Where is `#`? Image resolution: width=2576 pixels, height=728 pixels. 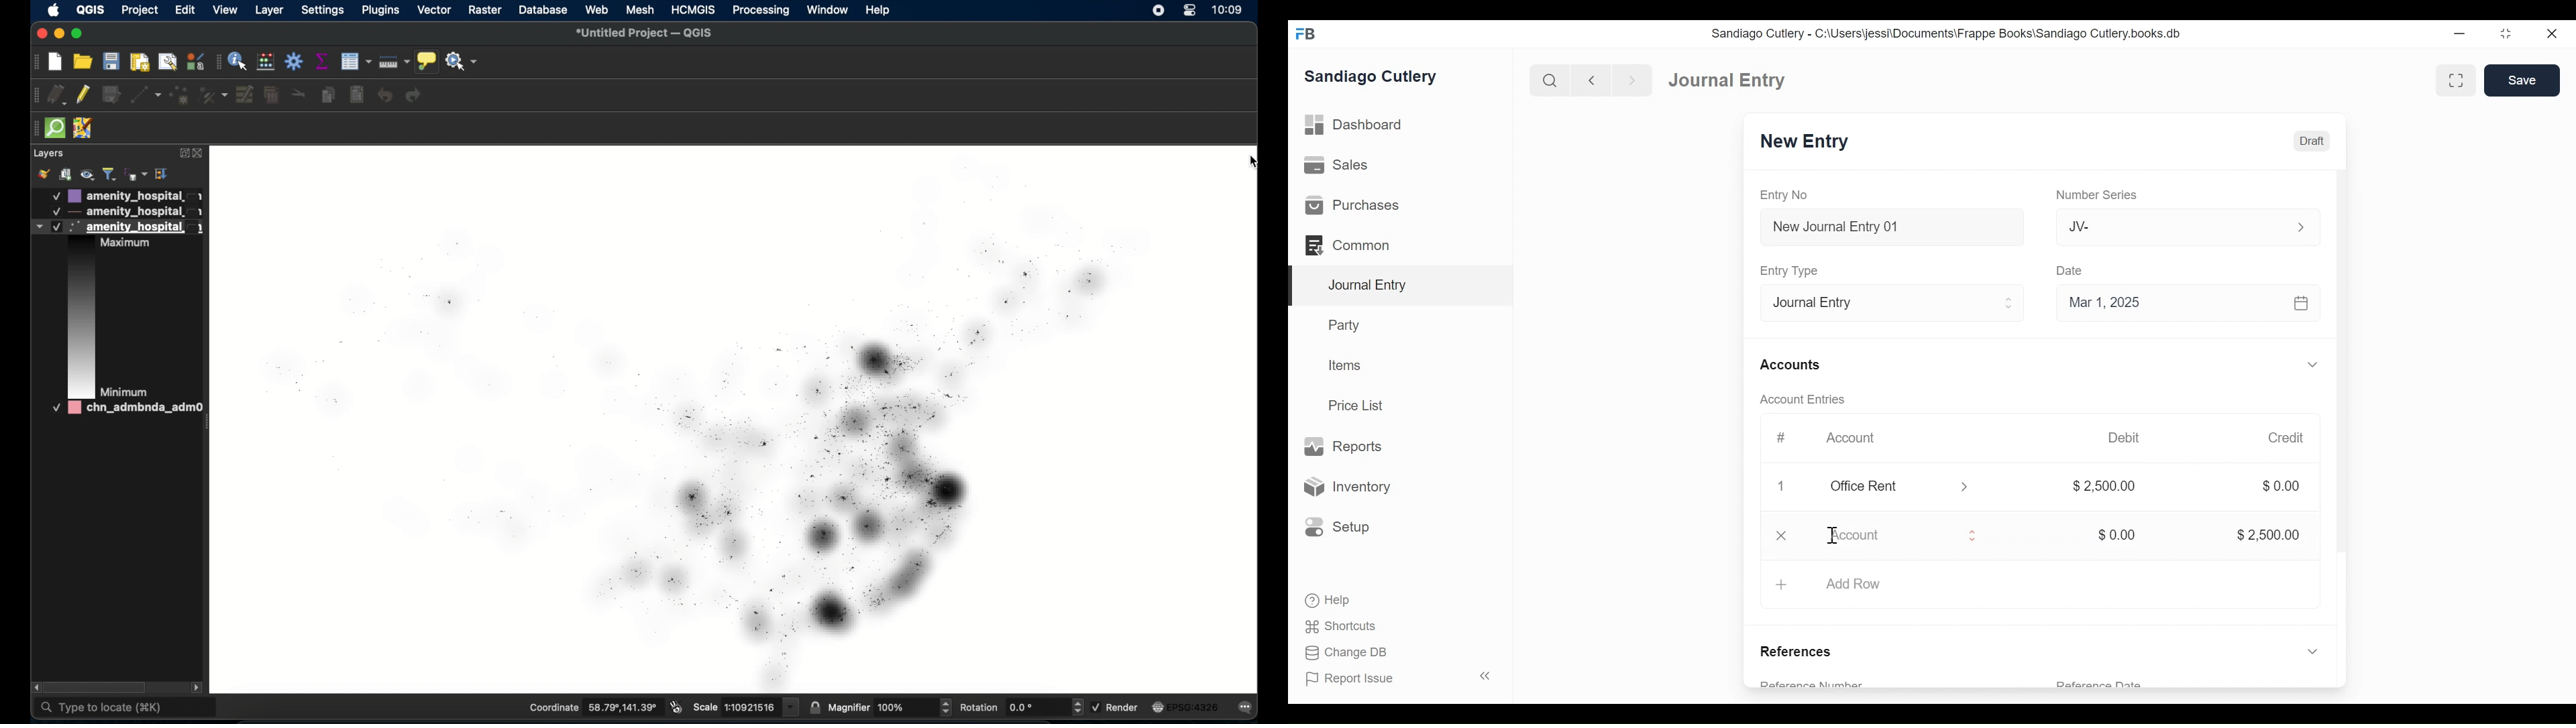 # is located at coordinates (1776, 438).